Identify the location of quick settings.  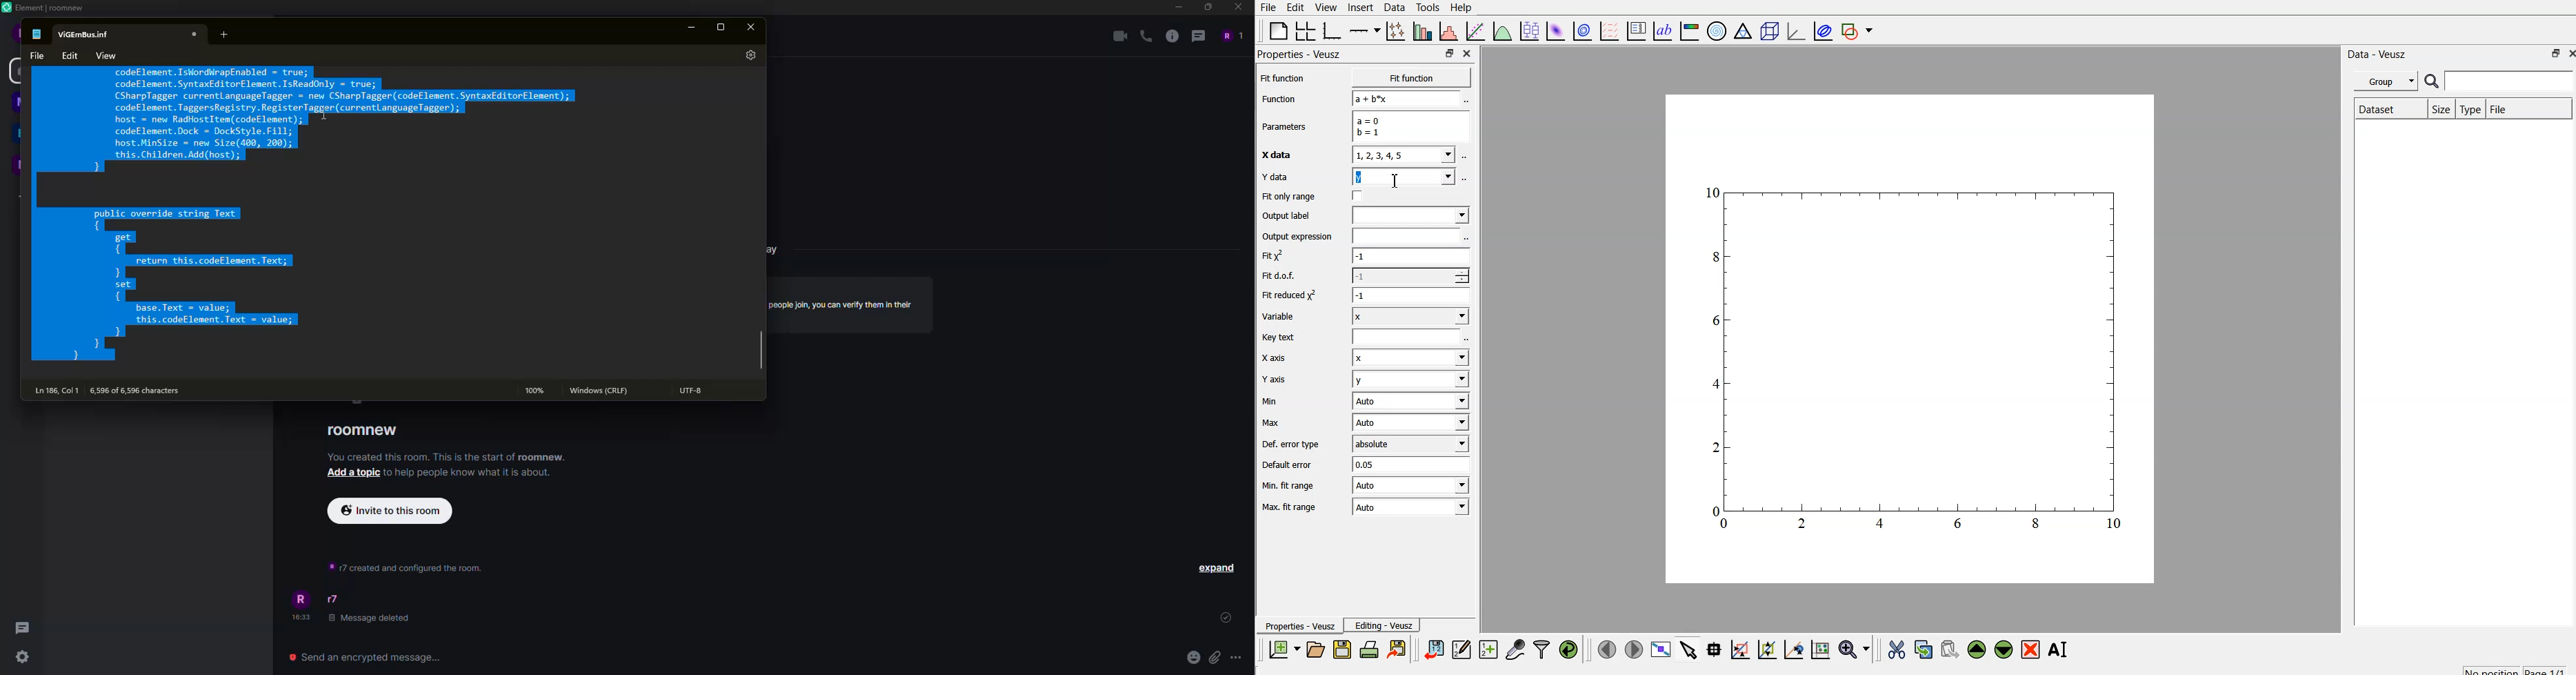
(24, 658).